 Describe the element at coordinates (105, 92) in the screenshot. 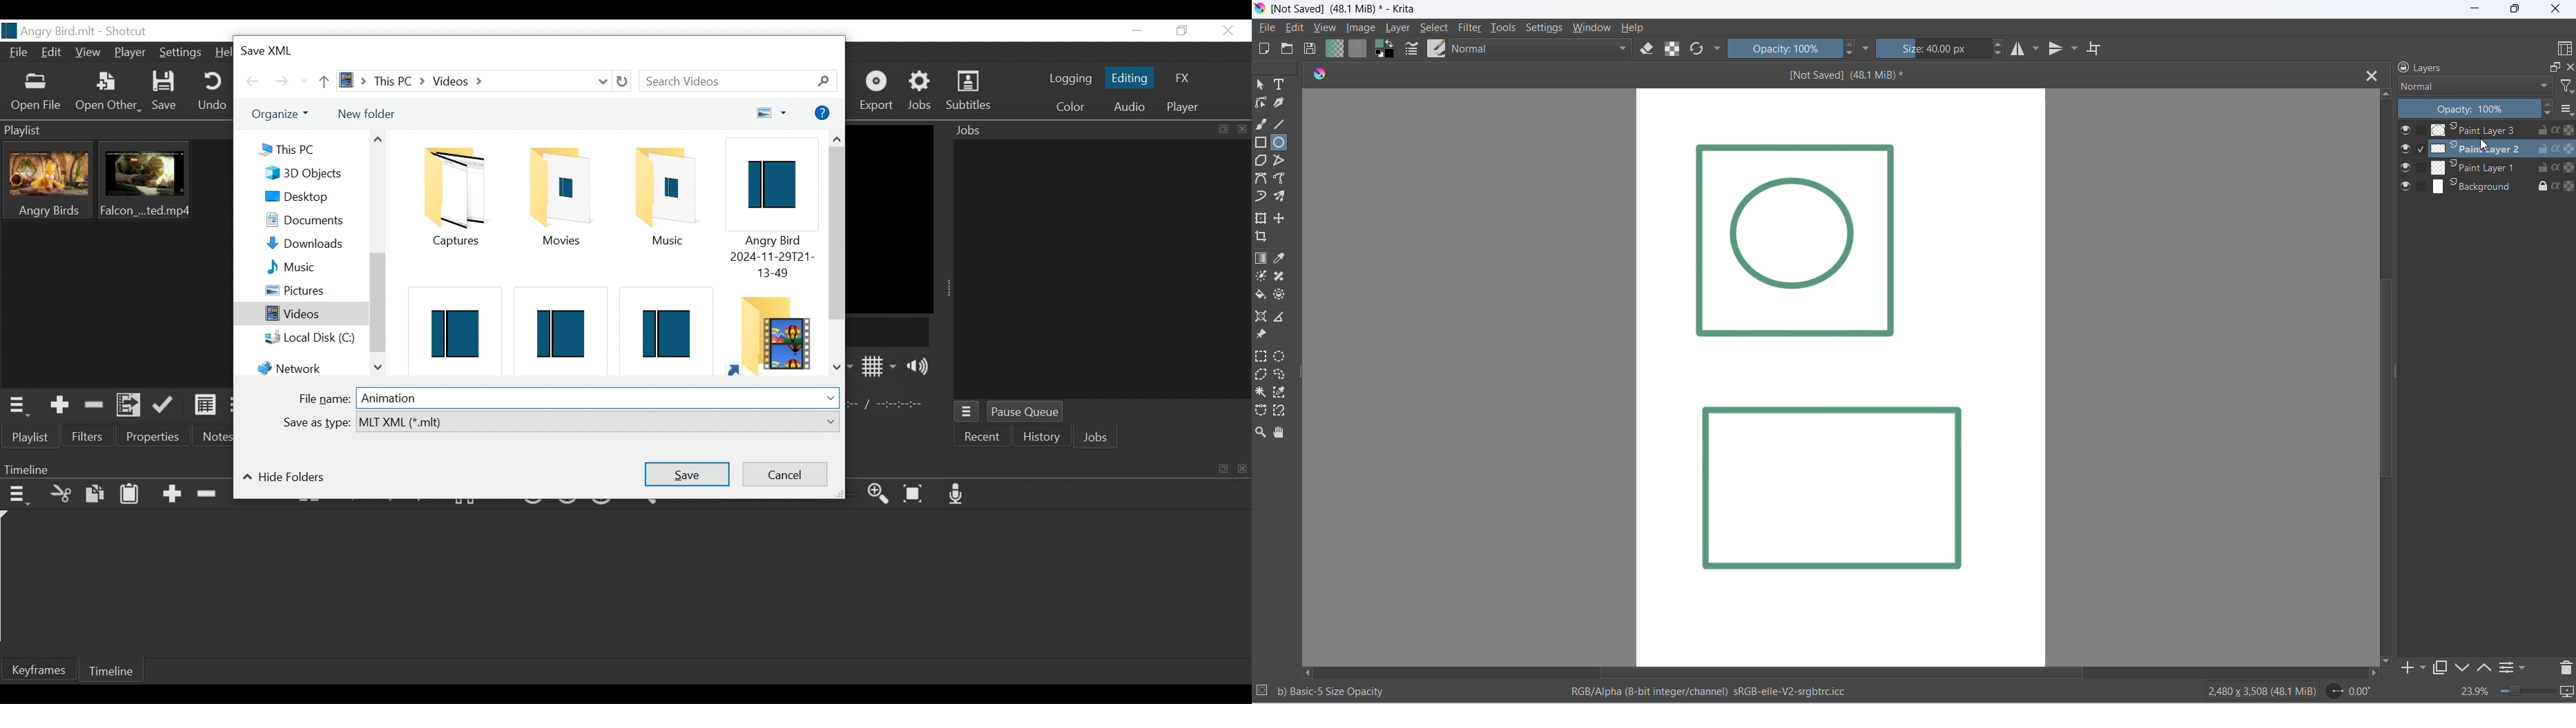

I see `Other File` at that location.